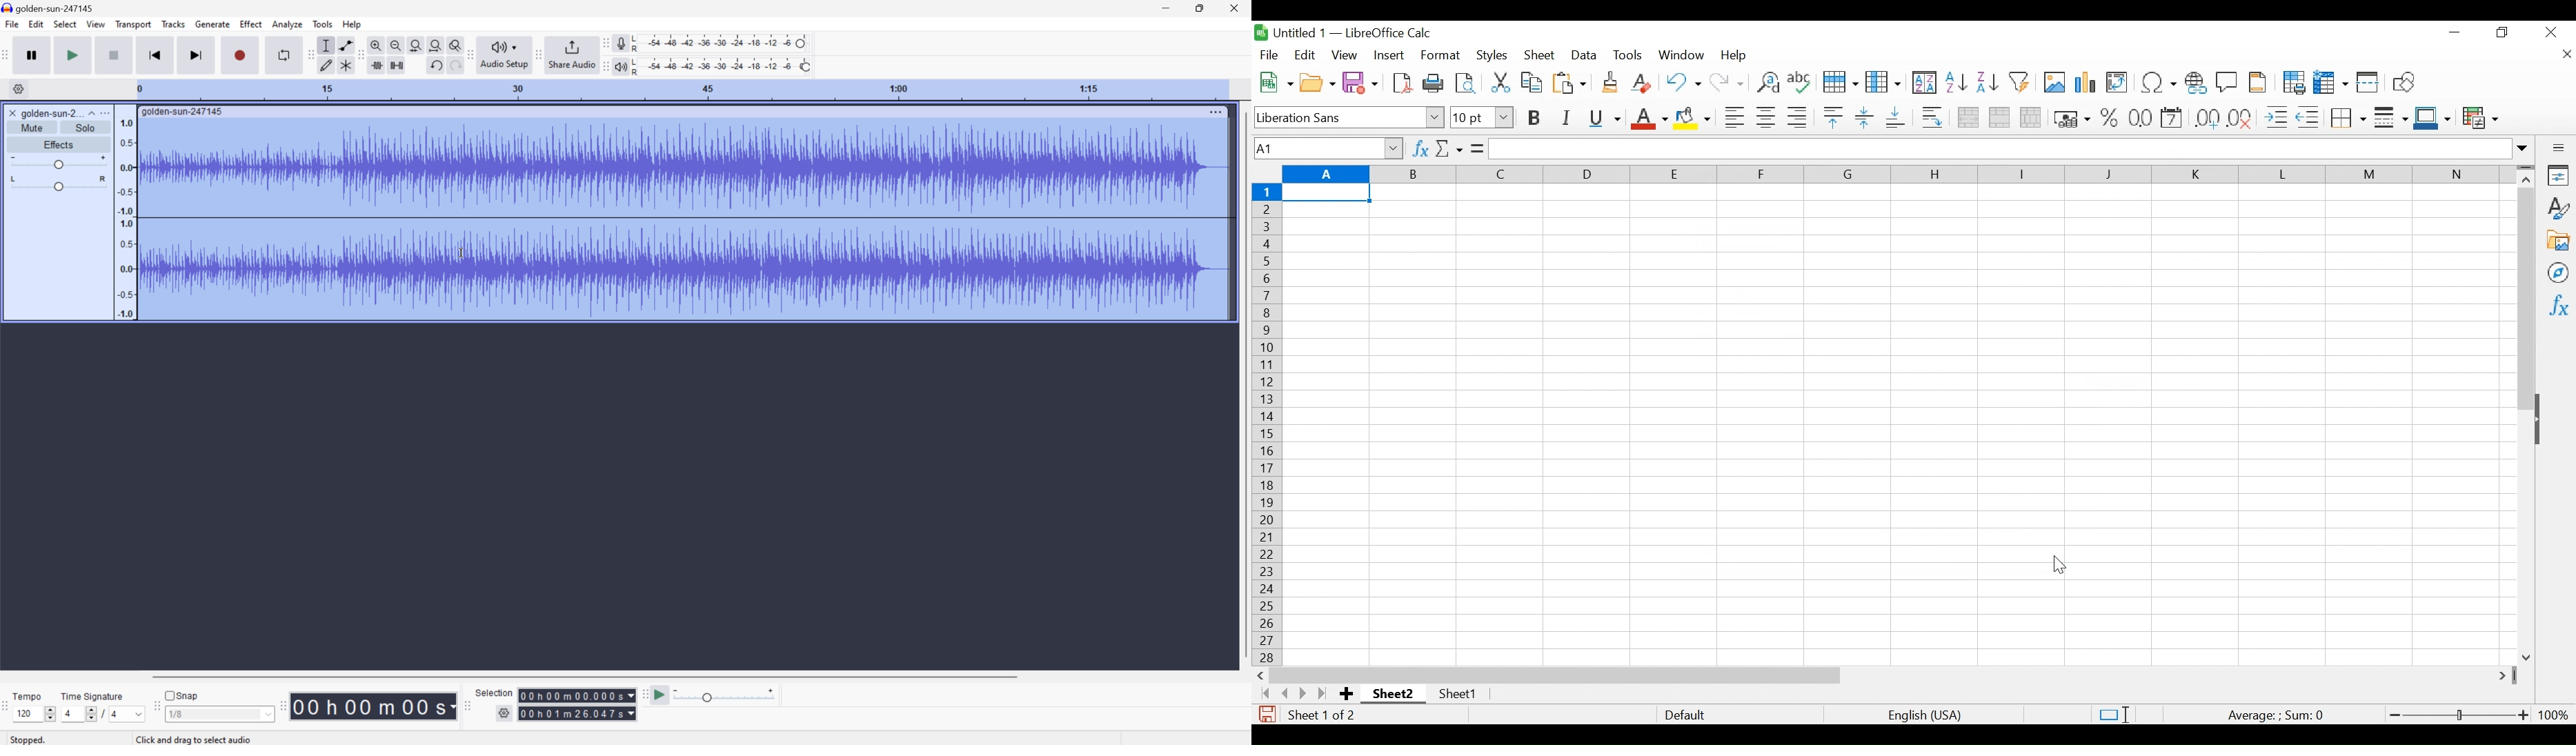 The image size is (2576, 756). What do you see at coordinates (576, 714) in the screenshot?
I see `Selection` at bounding box center [576, 714].